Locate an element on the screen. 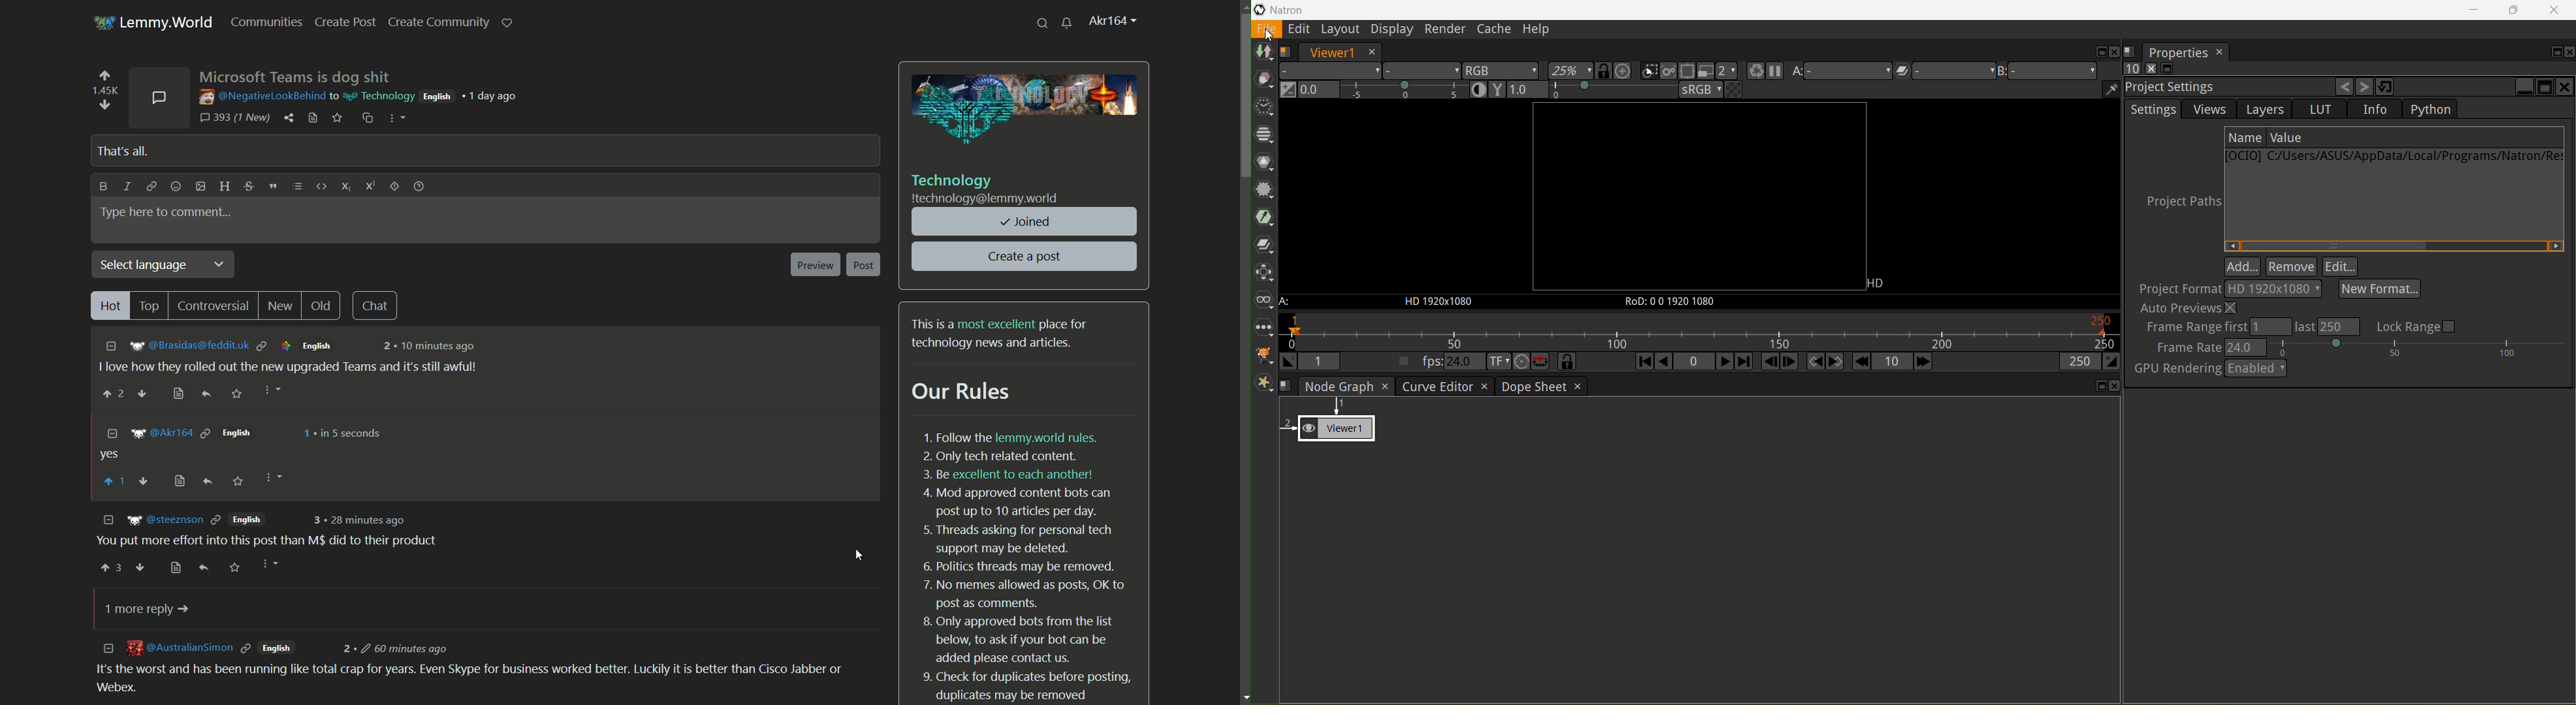  view source is located at coordinates (176, 565).